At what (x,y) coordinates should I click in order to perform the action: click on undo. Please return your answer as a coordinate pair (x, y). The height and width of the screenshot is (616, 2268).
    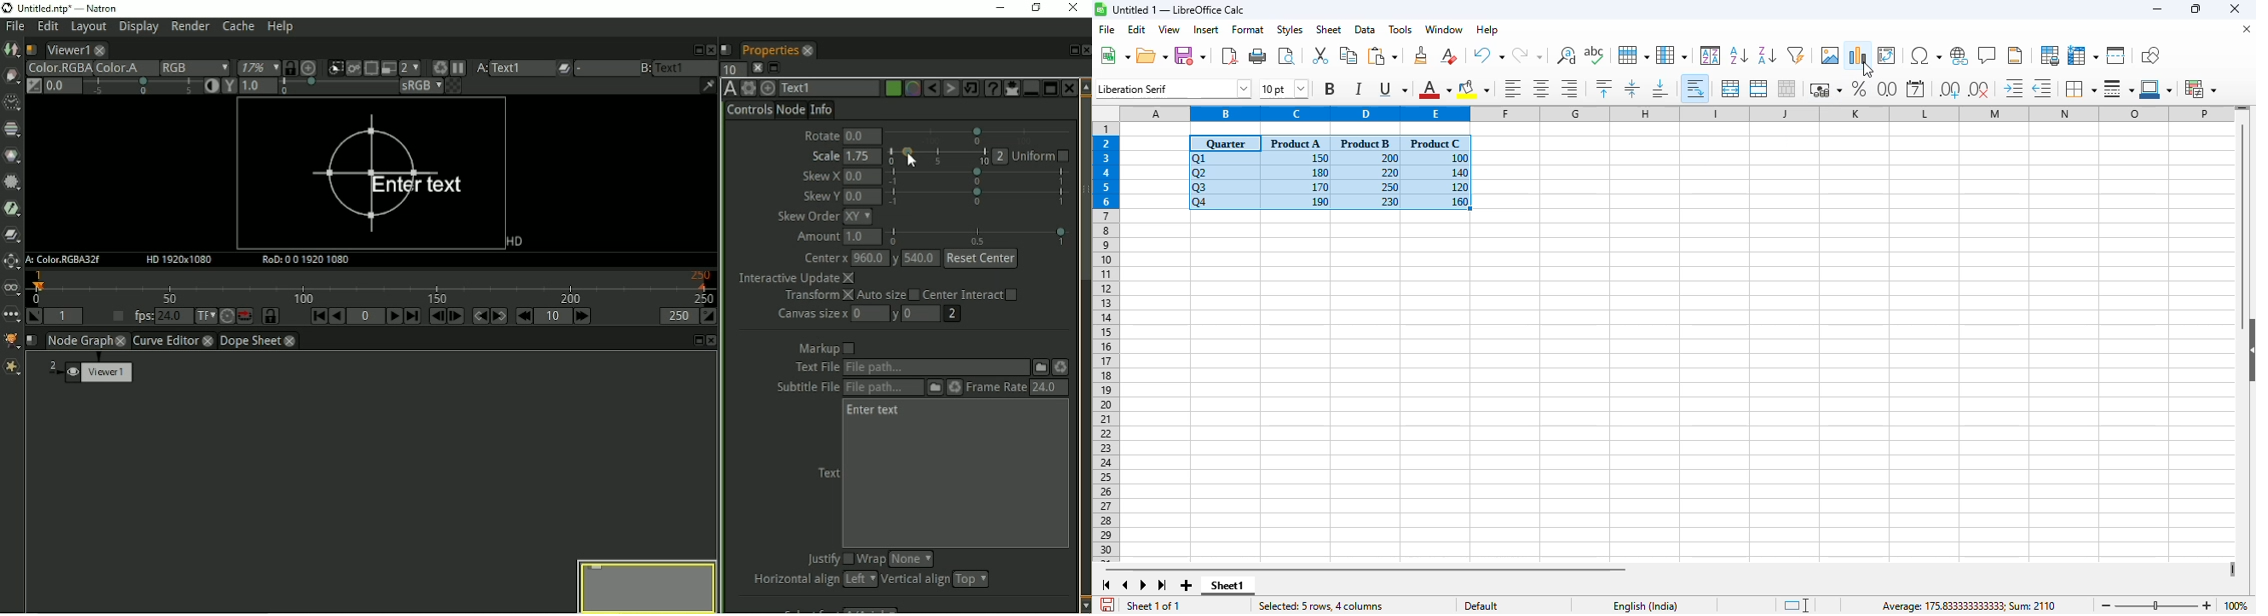
    Looking at the image, I should click on (1489, 55).